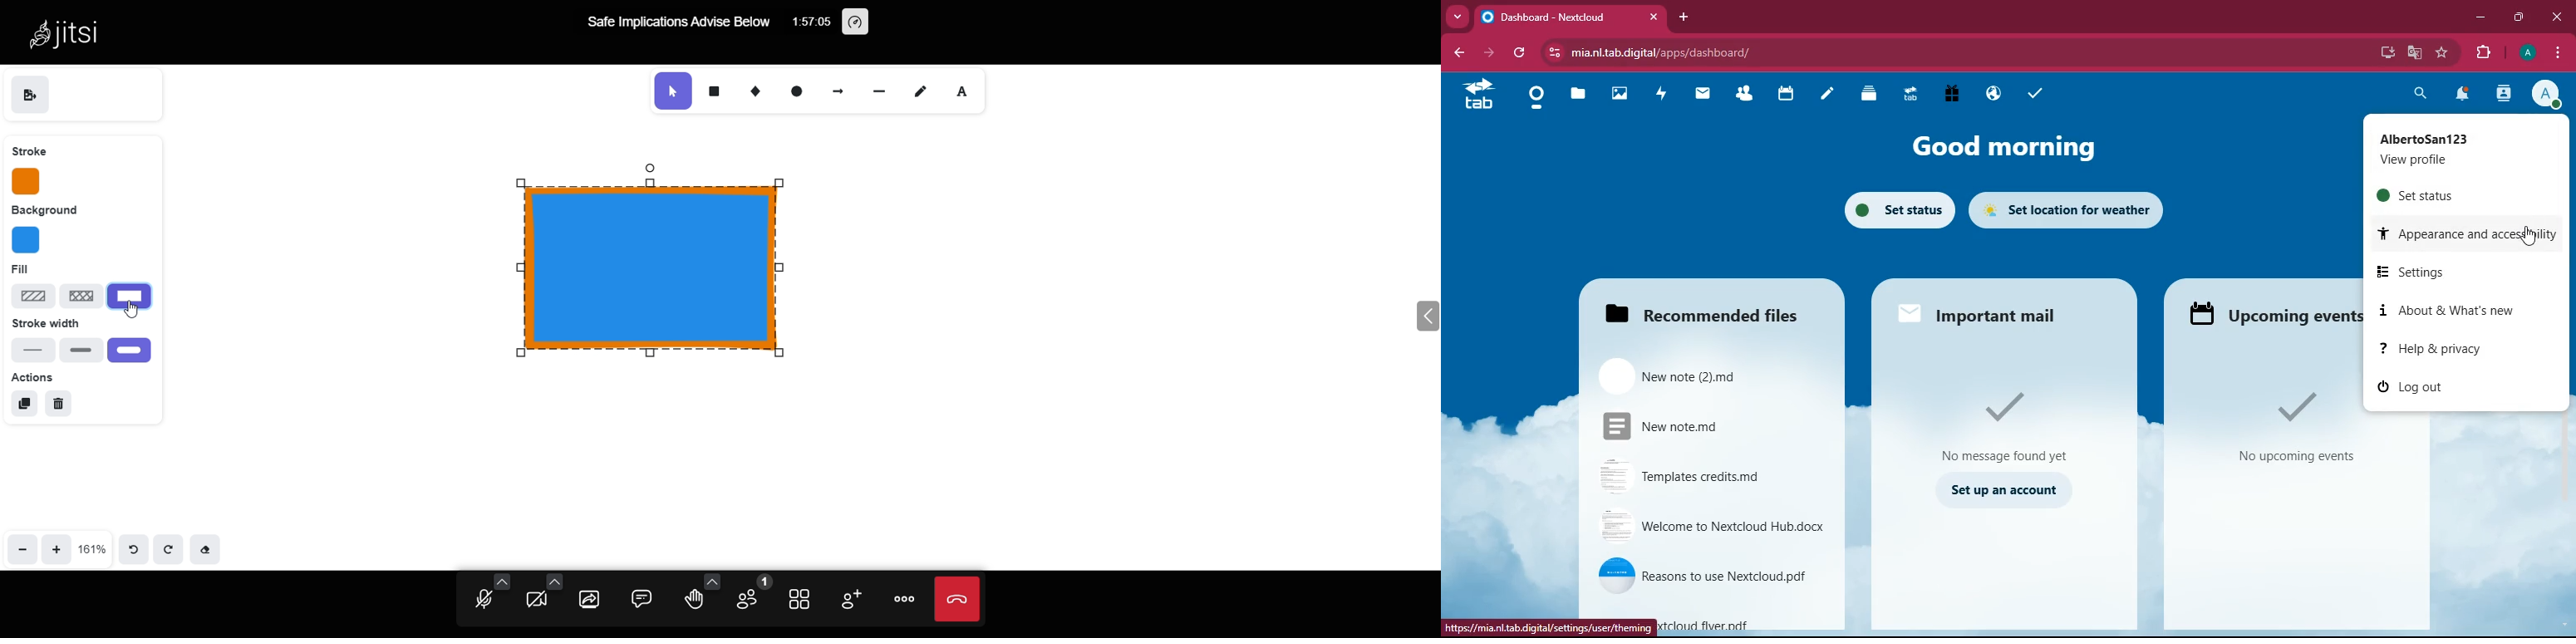 The height and width of the screenshot is (644, 2576). What do you see at coordinates (1455, 54) in the screenshot?
I see `back` at bounding box center [1455, 54].